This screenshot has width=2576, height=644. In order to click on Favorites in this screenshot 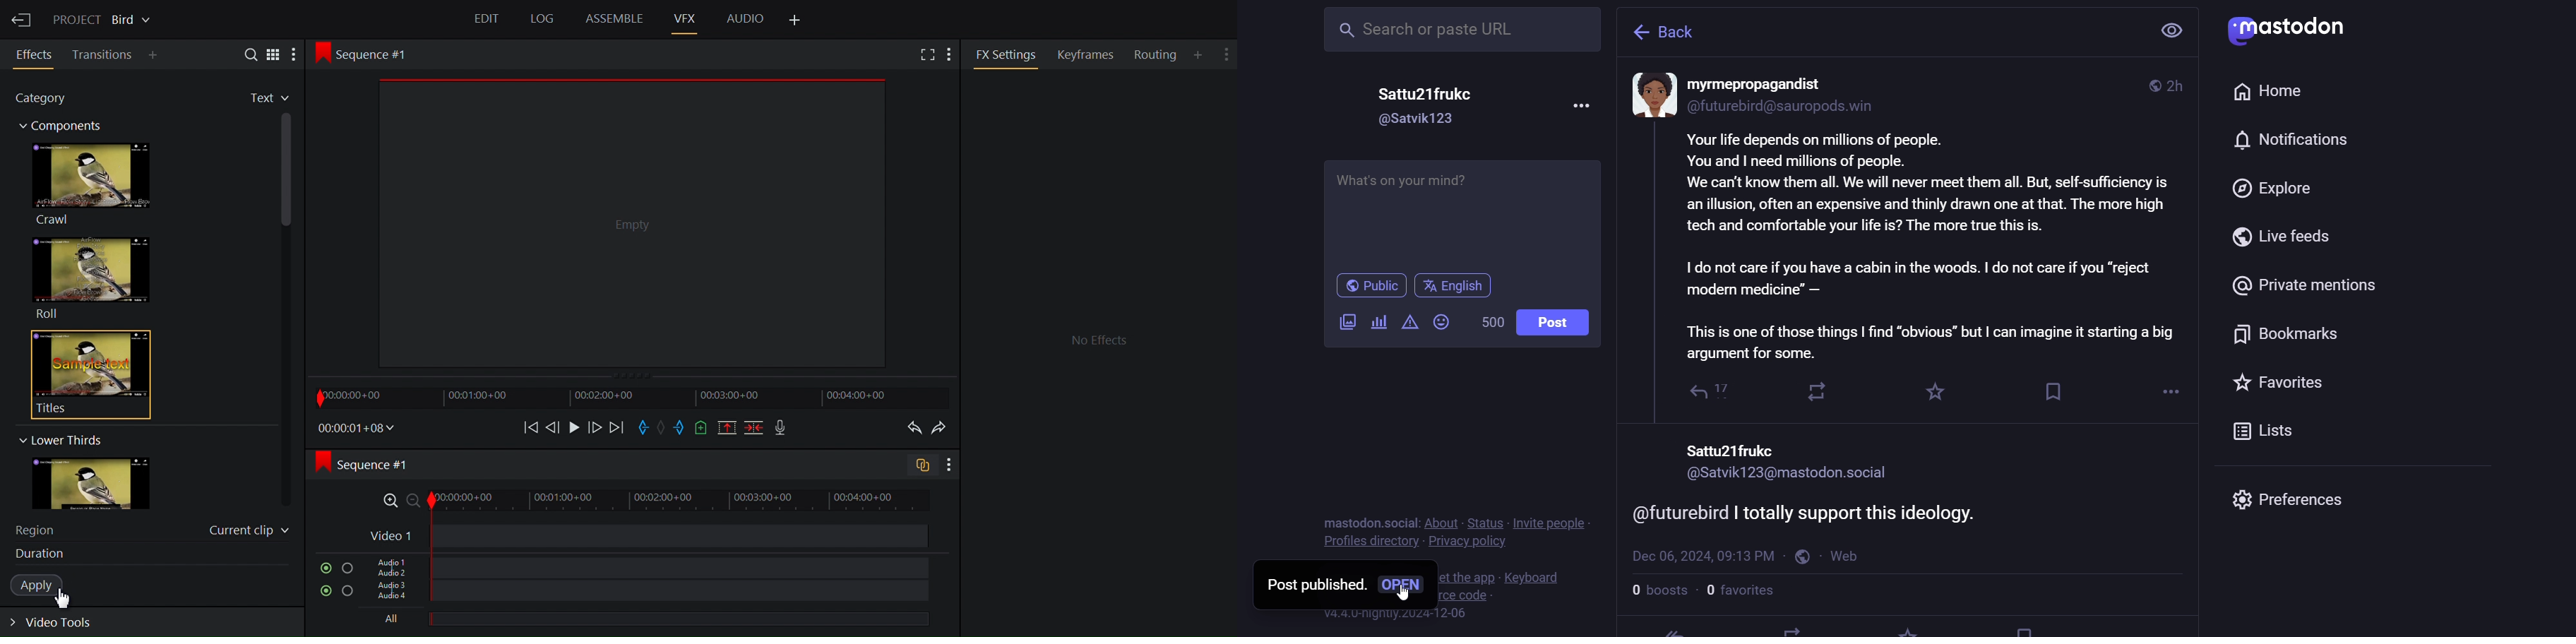, I will do `click(259, 99)`.